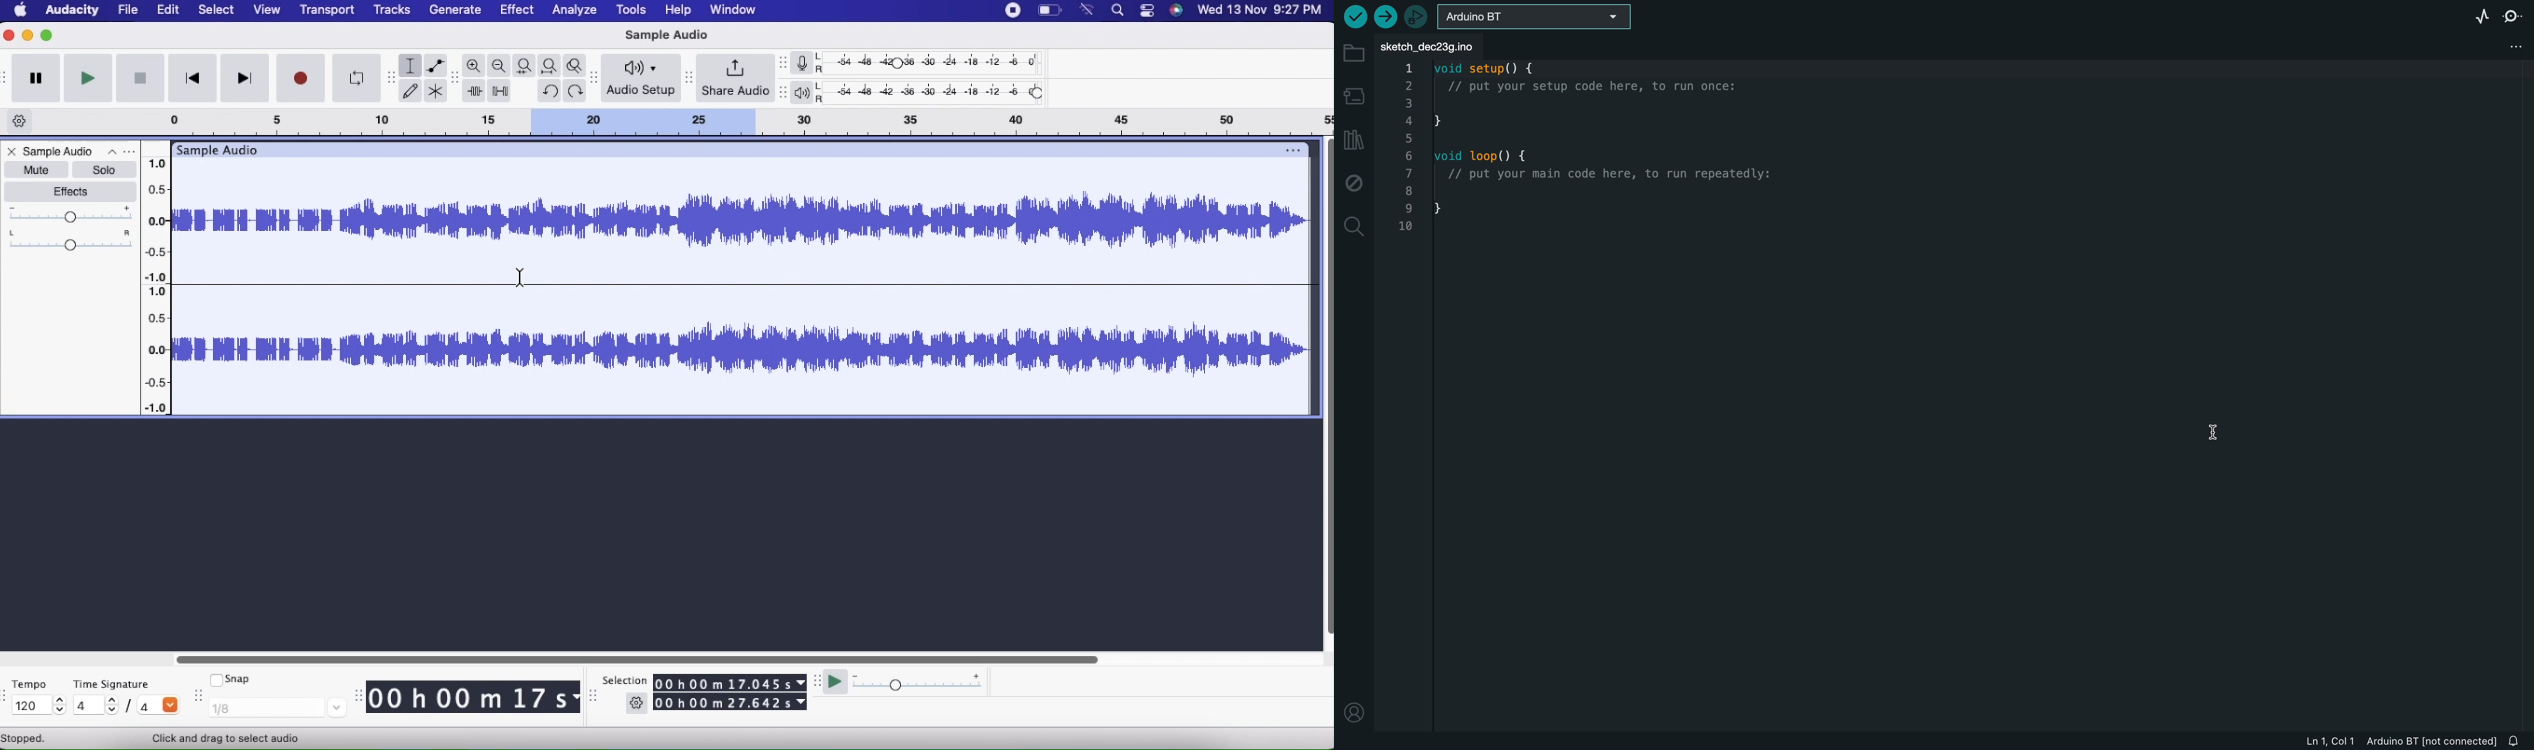 Image resolution: width=2548 pixels, height=756 pixels. What do you see at coordinates (1118, 12) in the screenshot?
I see `spotlight` at bounding box center [1118, 12].